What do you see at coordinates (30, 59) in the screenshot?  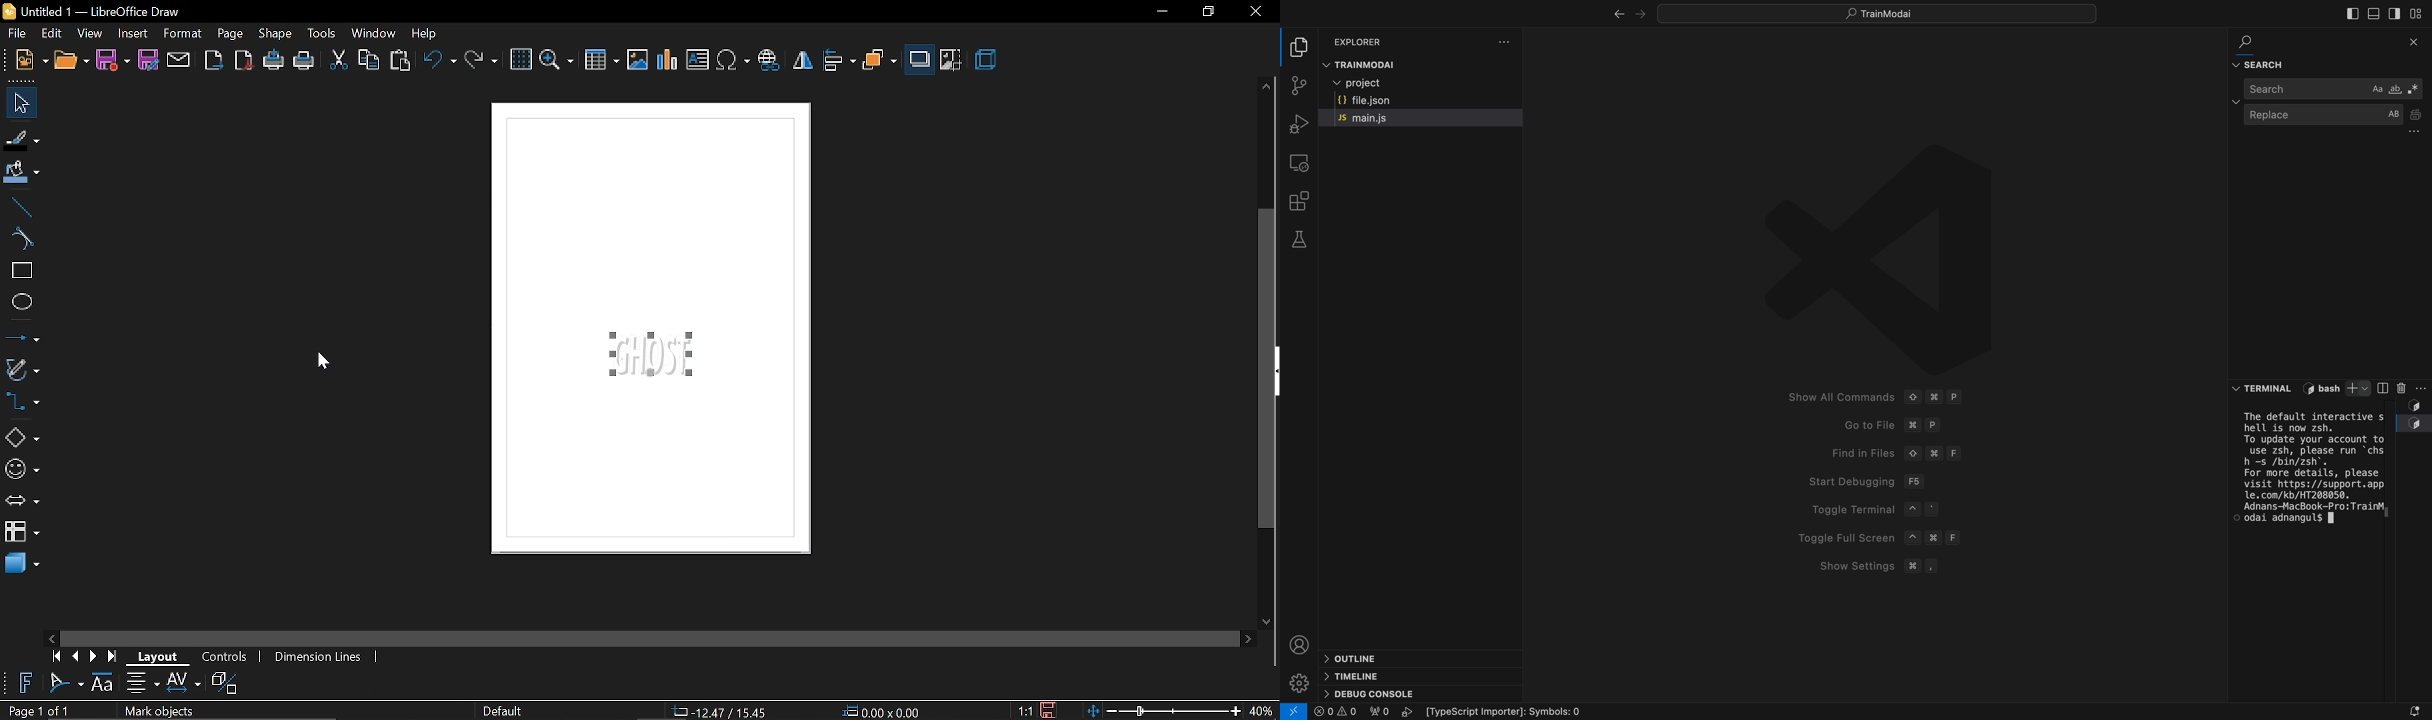 I see `new ` at bounding box center [30, 59].